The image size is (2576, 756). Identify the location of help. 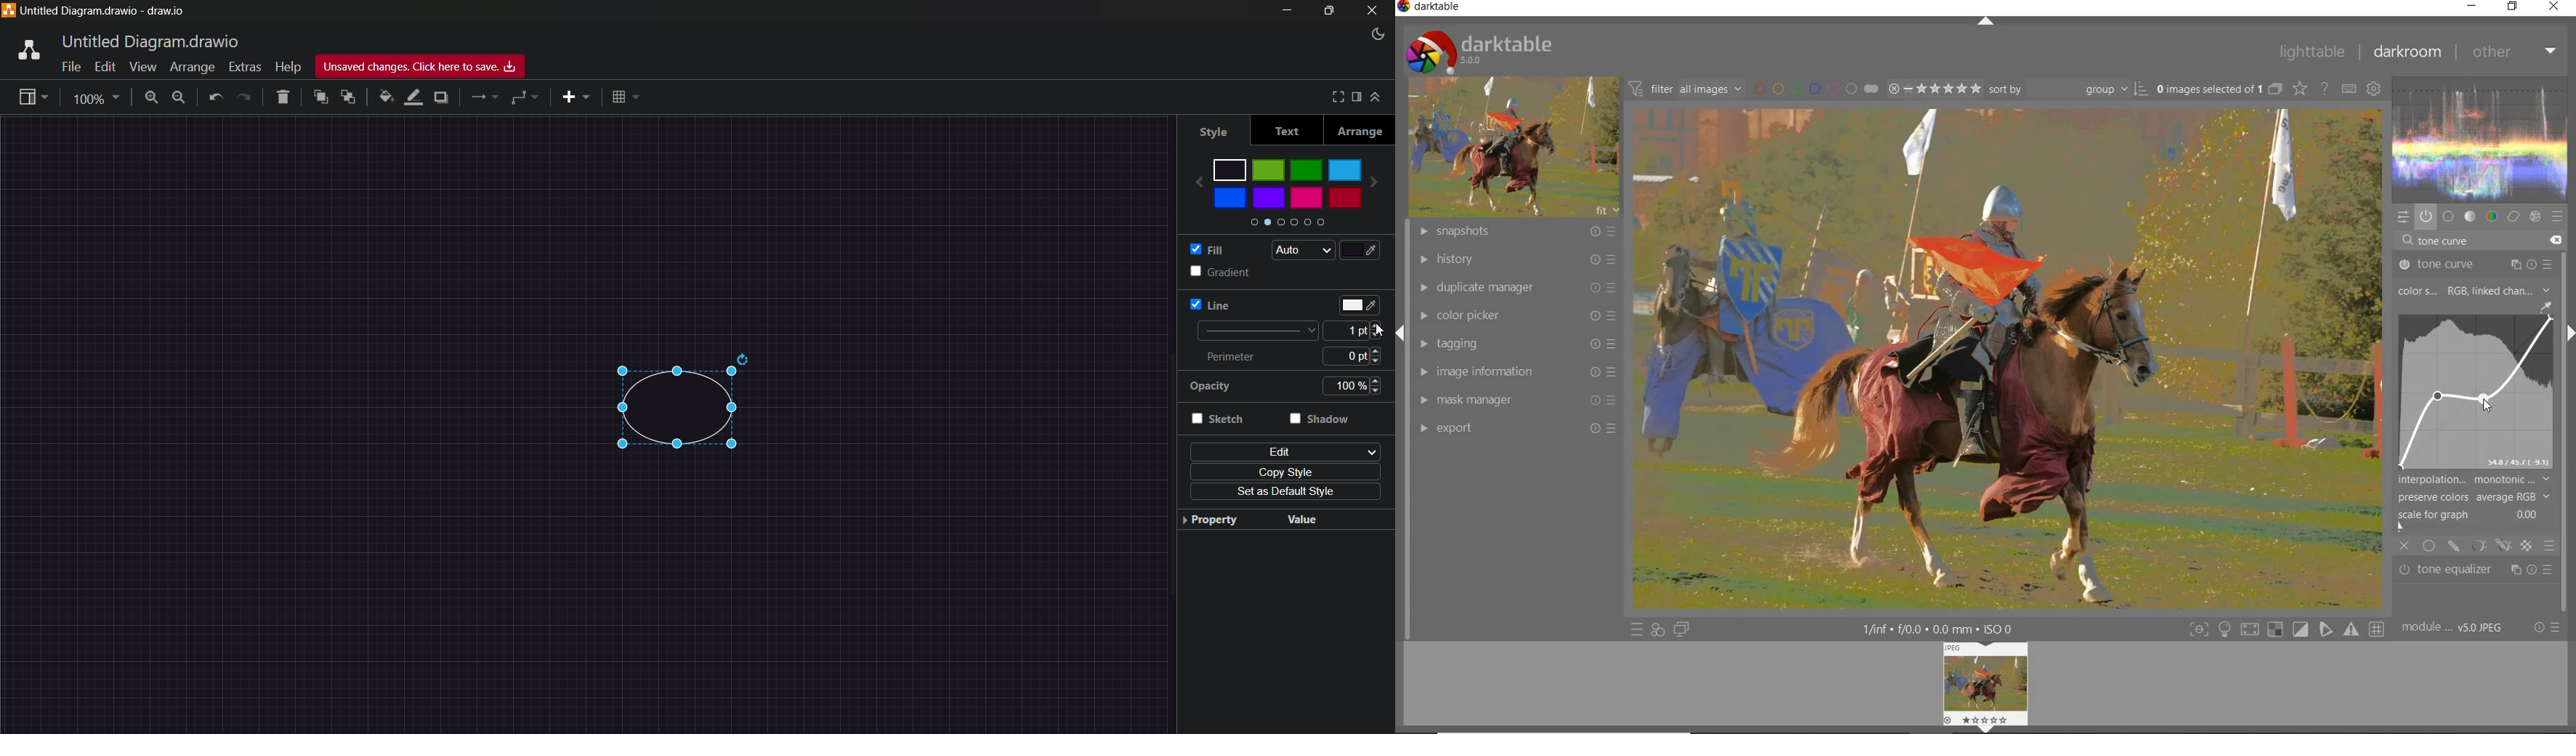
(288, 68).